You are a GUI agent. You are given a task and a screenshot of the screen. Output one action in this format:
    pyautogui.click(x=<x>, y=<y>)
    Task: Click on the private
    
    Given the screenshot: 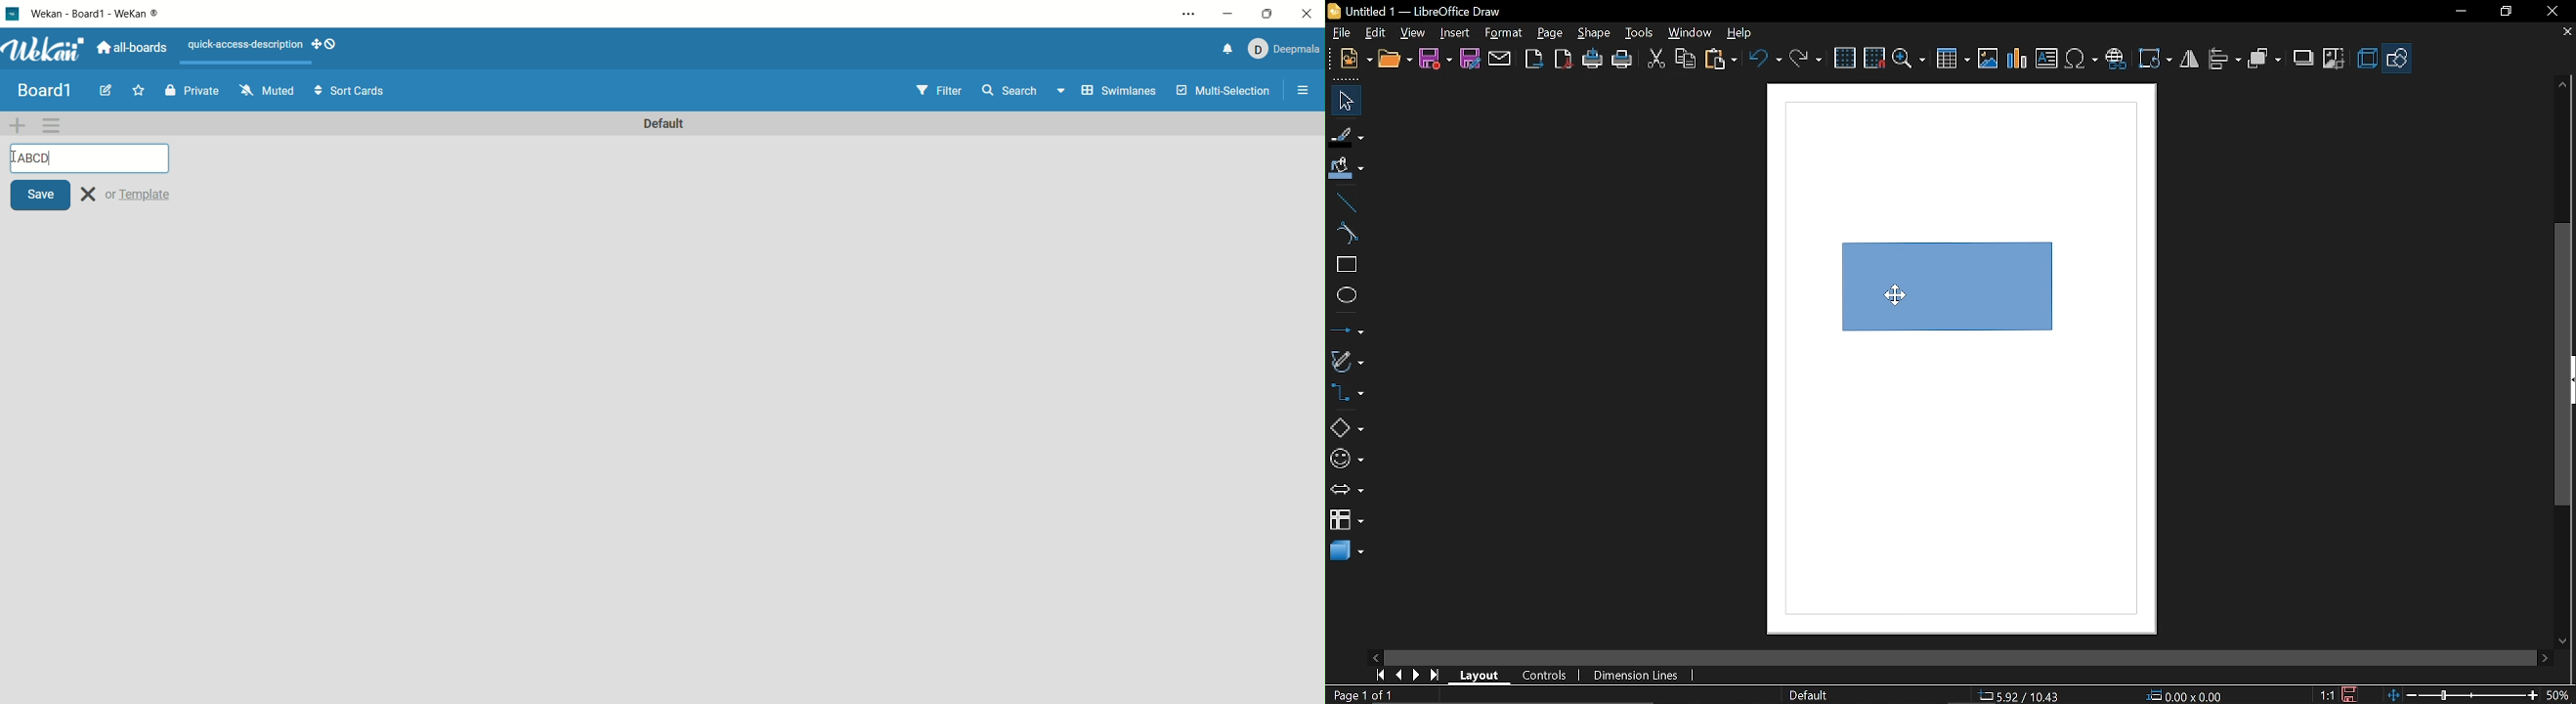 What is the action you would take?
    pyautogui.click(x=199, y=92)
    